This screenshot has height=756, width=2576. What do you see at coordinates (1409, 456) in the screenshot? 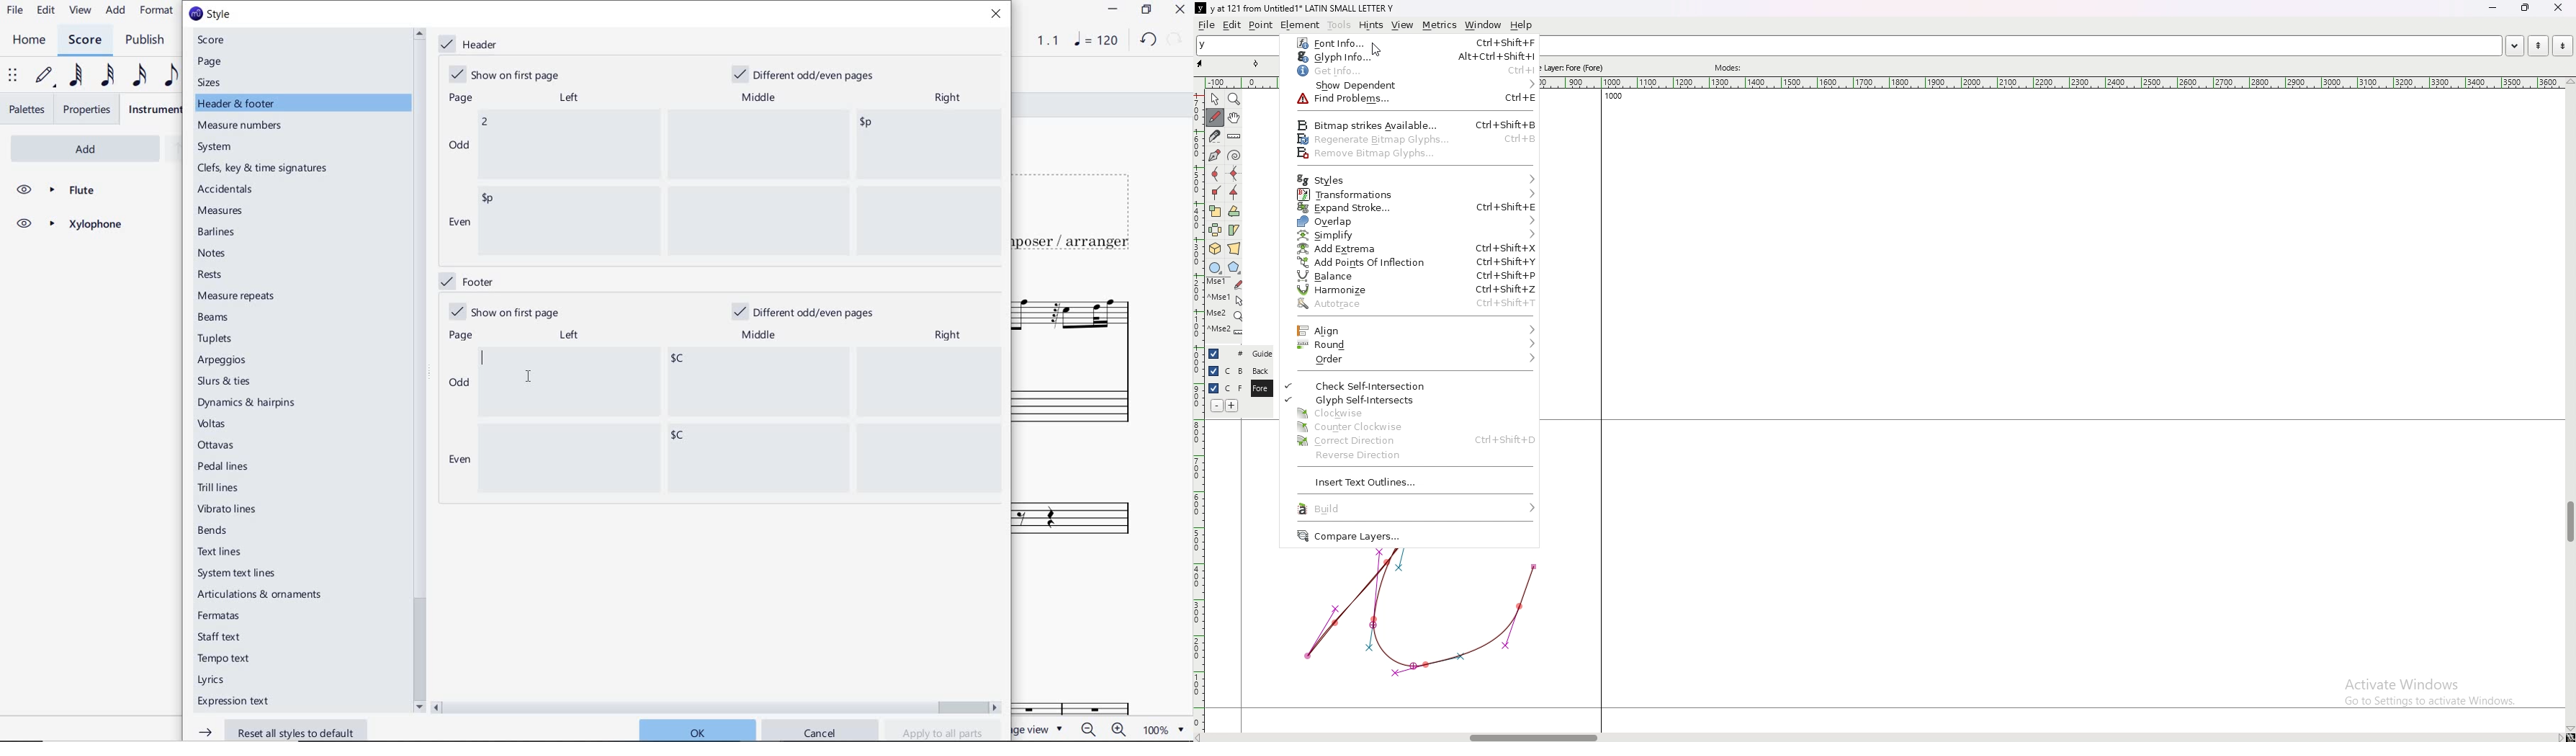
I see `reverse direction` at bounding box center [1409, 456].